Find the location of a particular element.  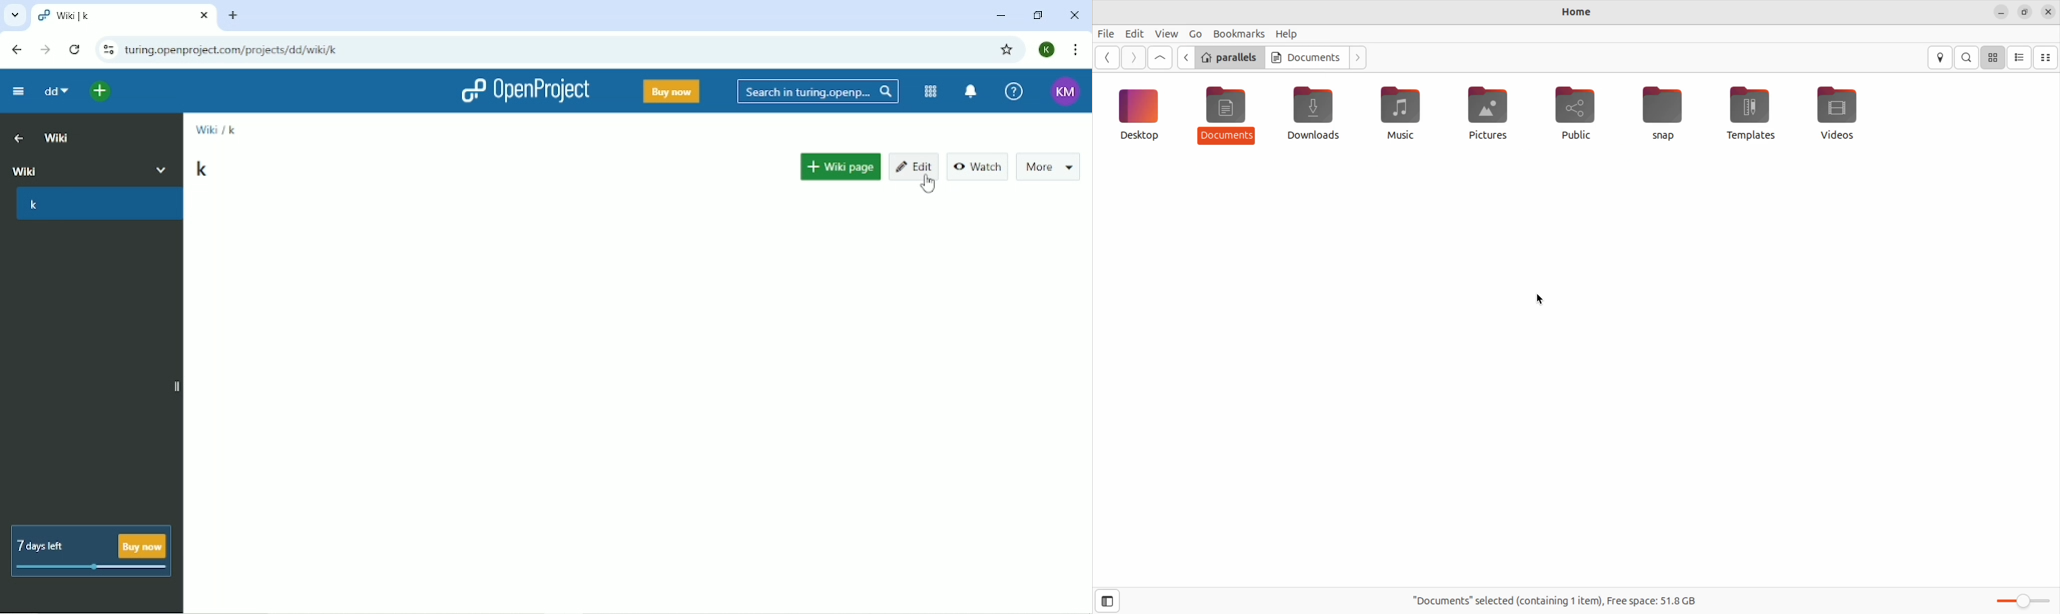

Wiki is located at coordinates (92, 168).